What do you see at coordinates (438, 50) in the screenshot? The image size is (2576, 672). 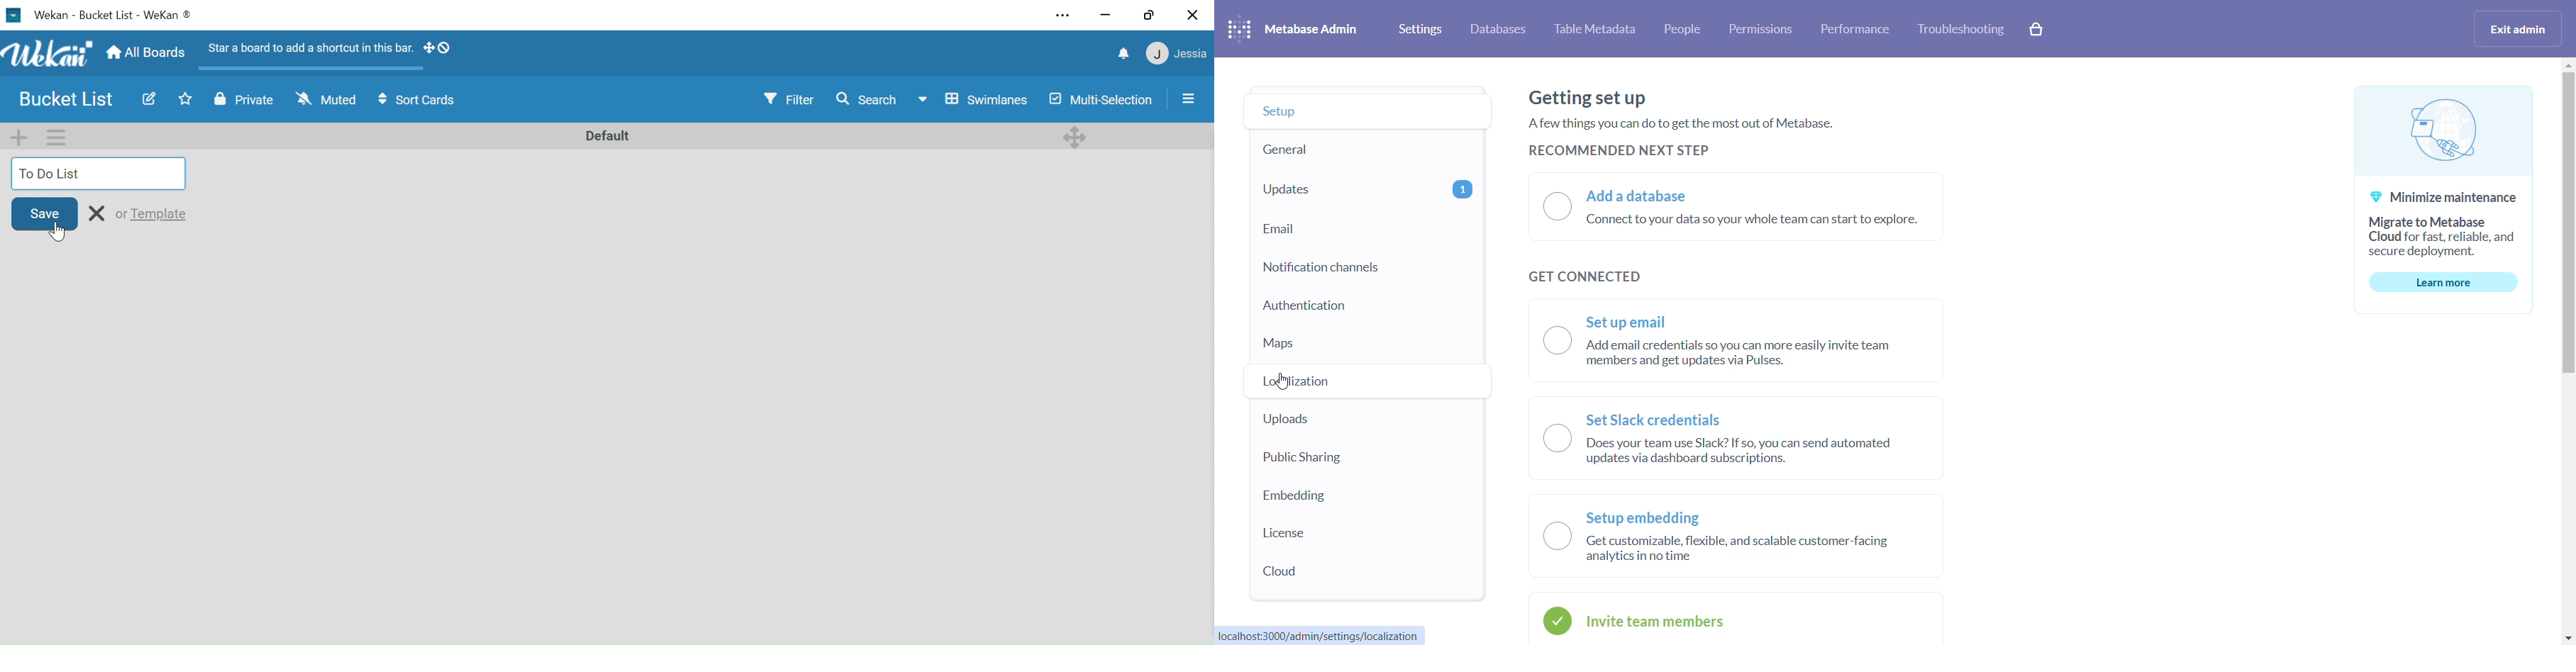 I see `Toggle handle on/off` at bounding box center [438, 50].